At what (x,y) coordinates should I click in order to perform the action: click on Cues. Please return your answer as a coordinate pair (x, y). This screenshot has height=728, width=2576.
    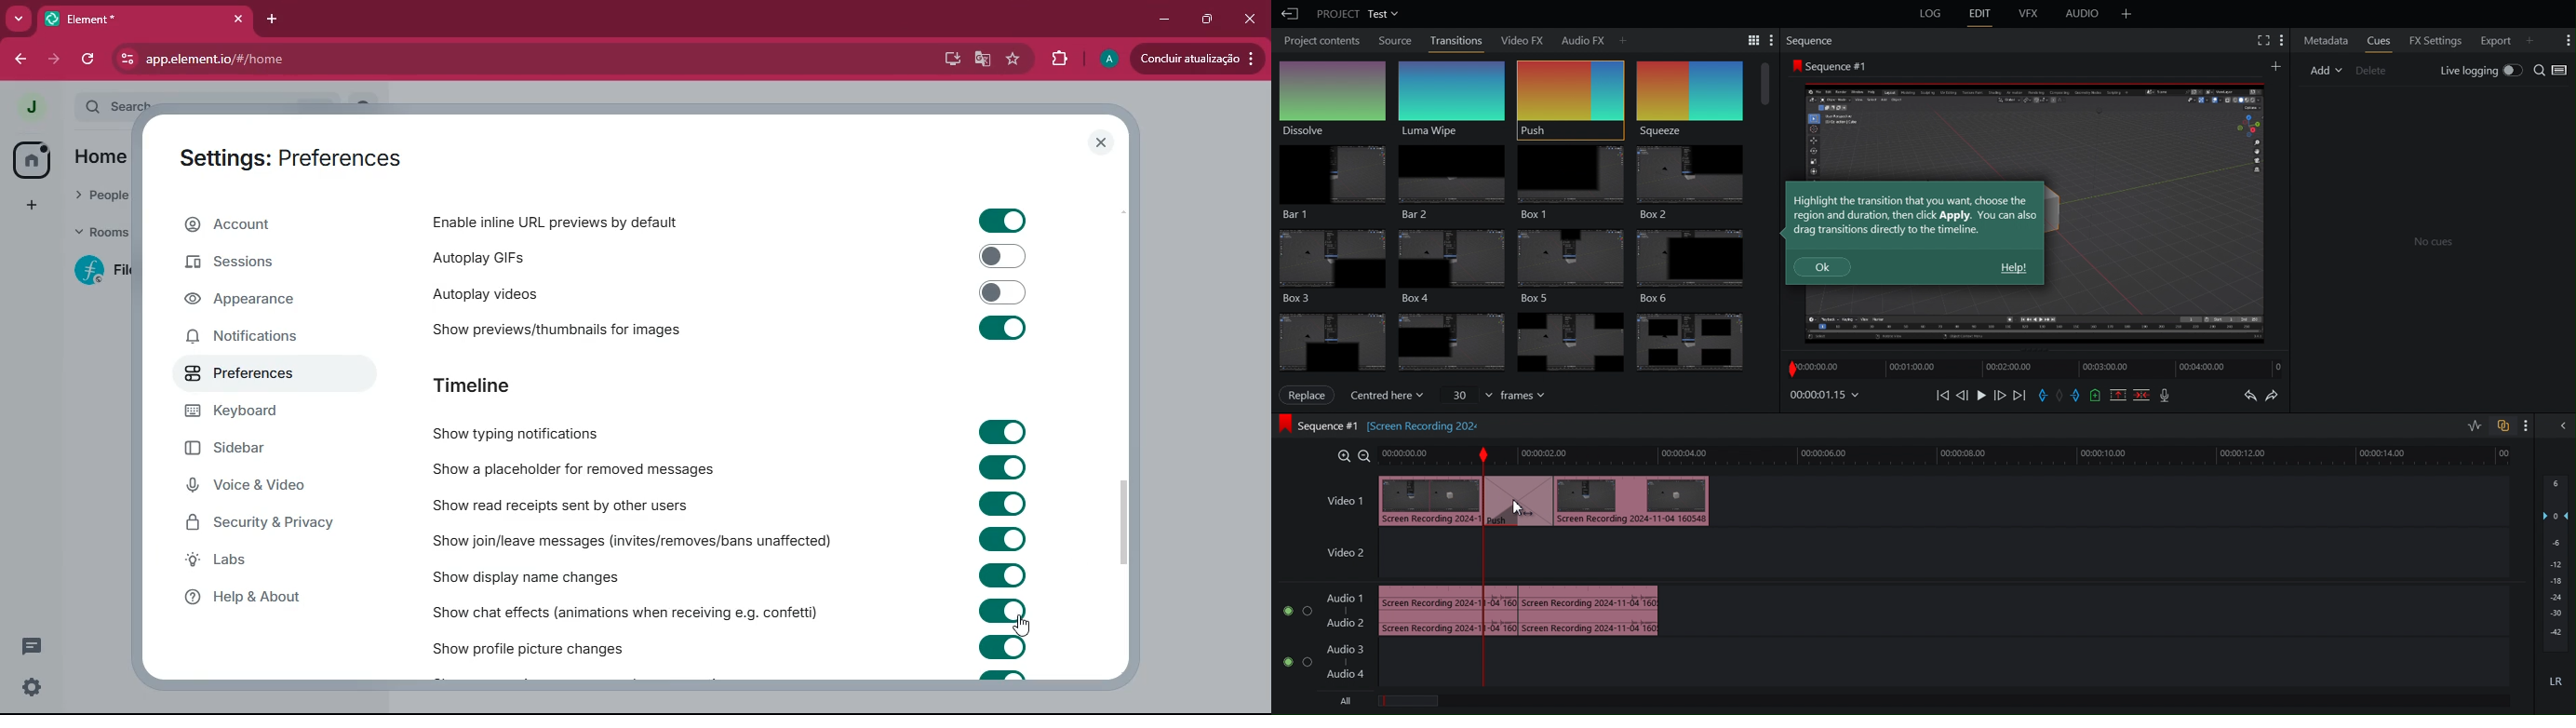
    Looking at the image, I should click on (2379, 39).